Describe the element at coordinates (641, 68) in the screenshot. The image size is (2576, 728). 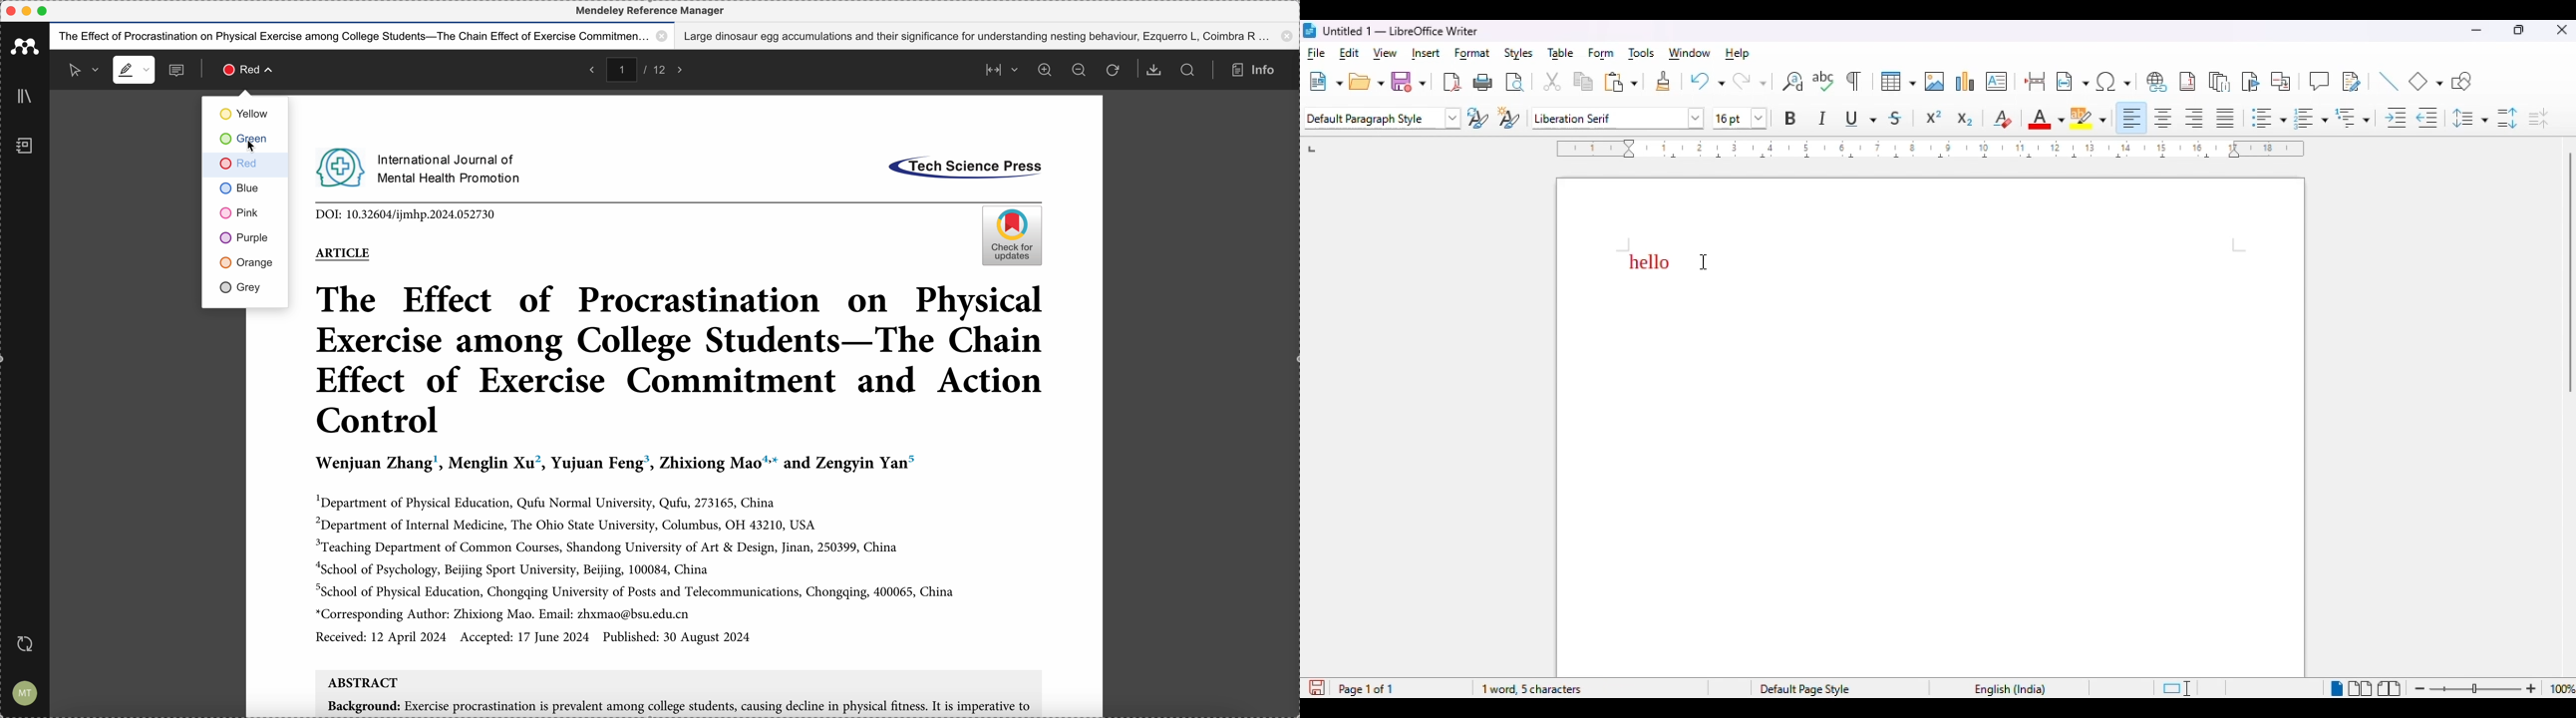
I see `pages` at that location.